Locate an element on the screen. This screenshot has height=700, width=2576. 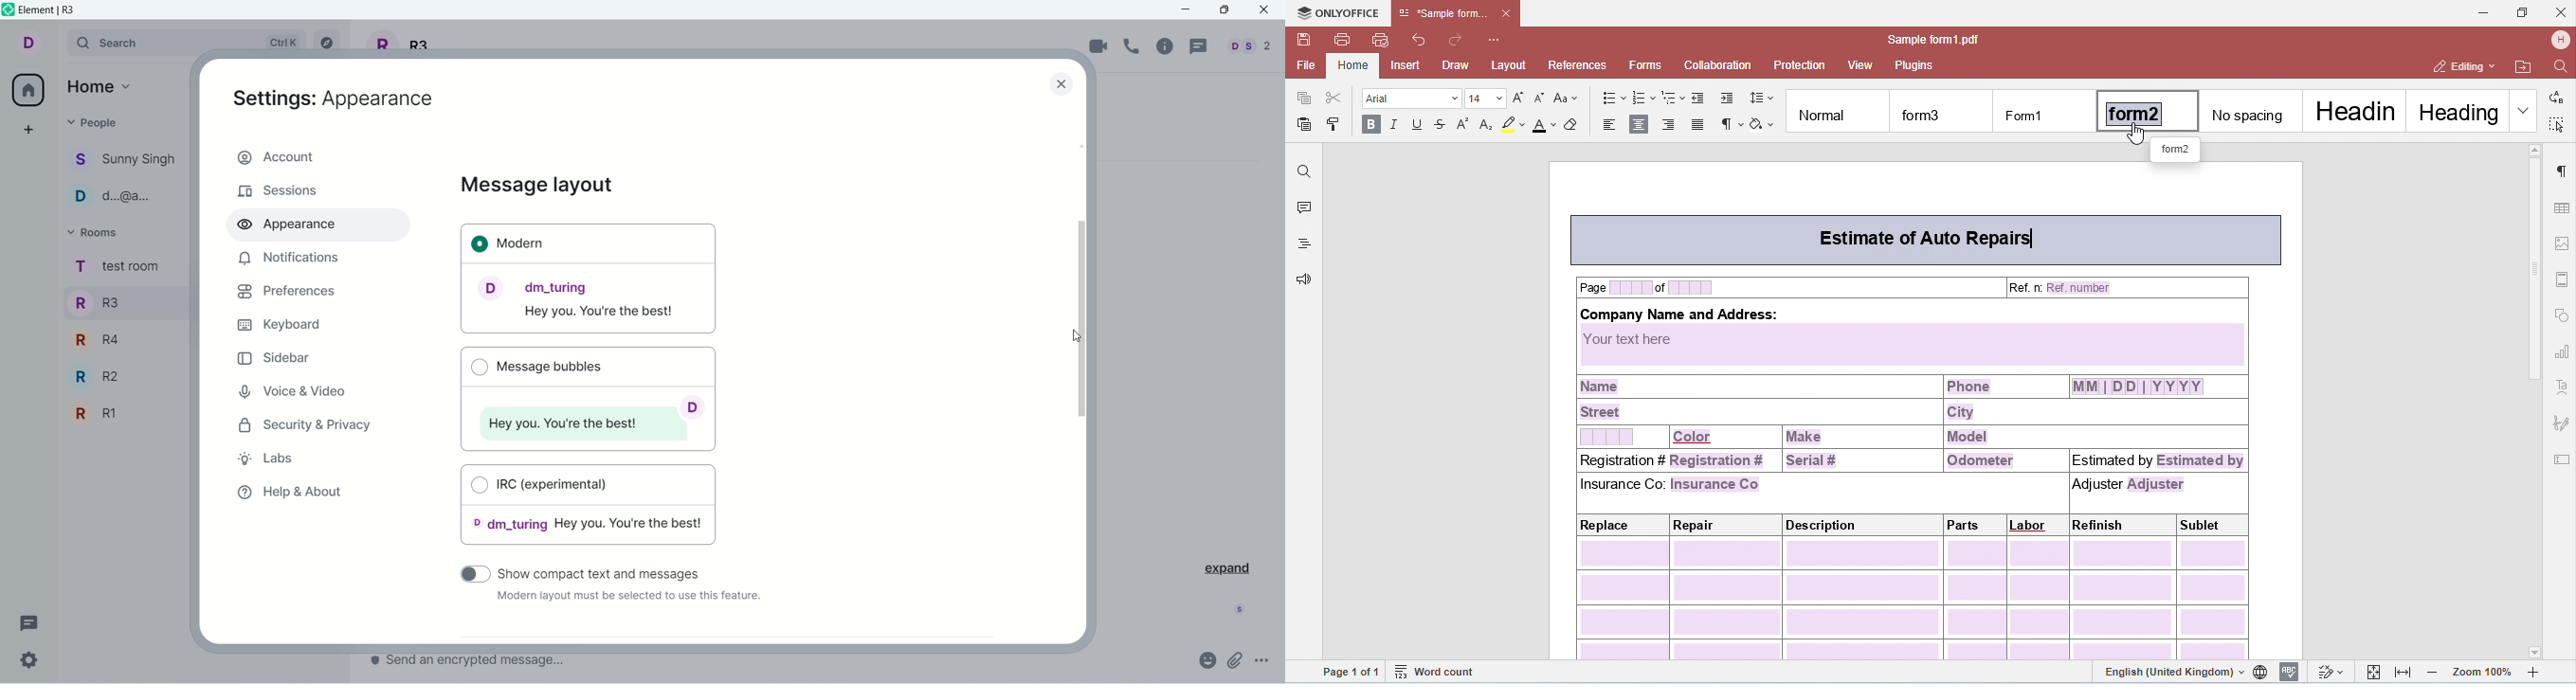
modern is located at coordinates (589, 280).